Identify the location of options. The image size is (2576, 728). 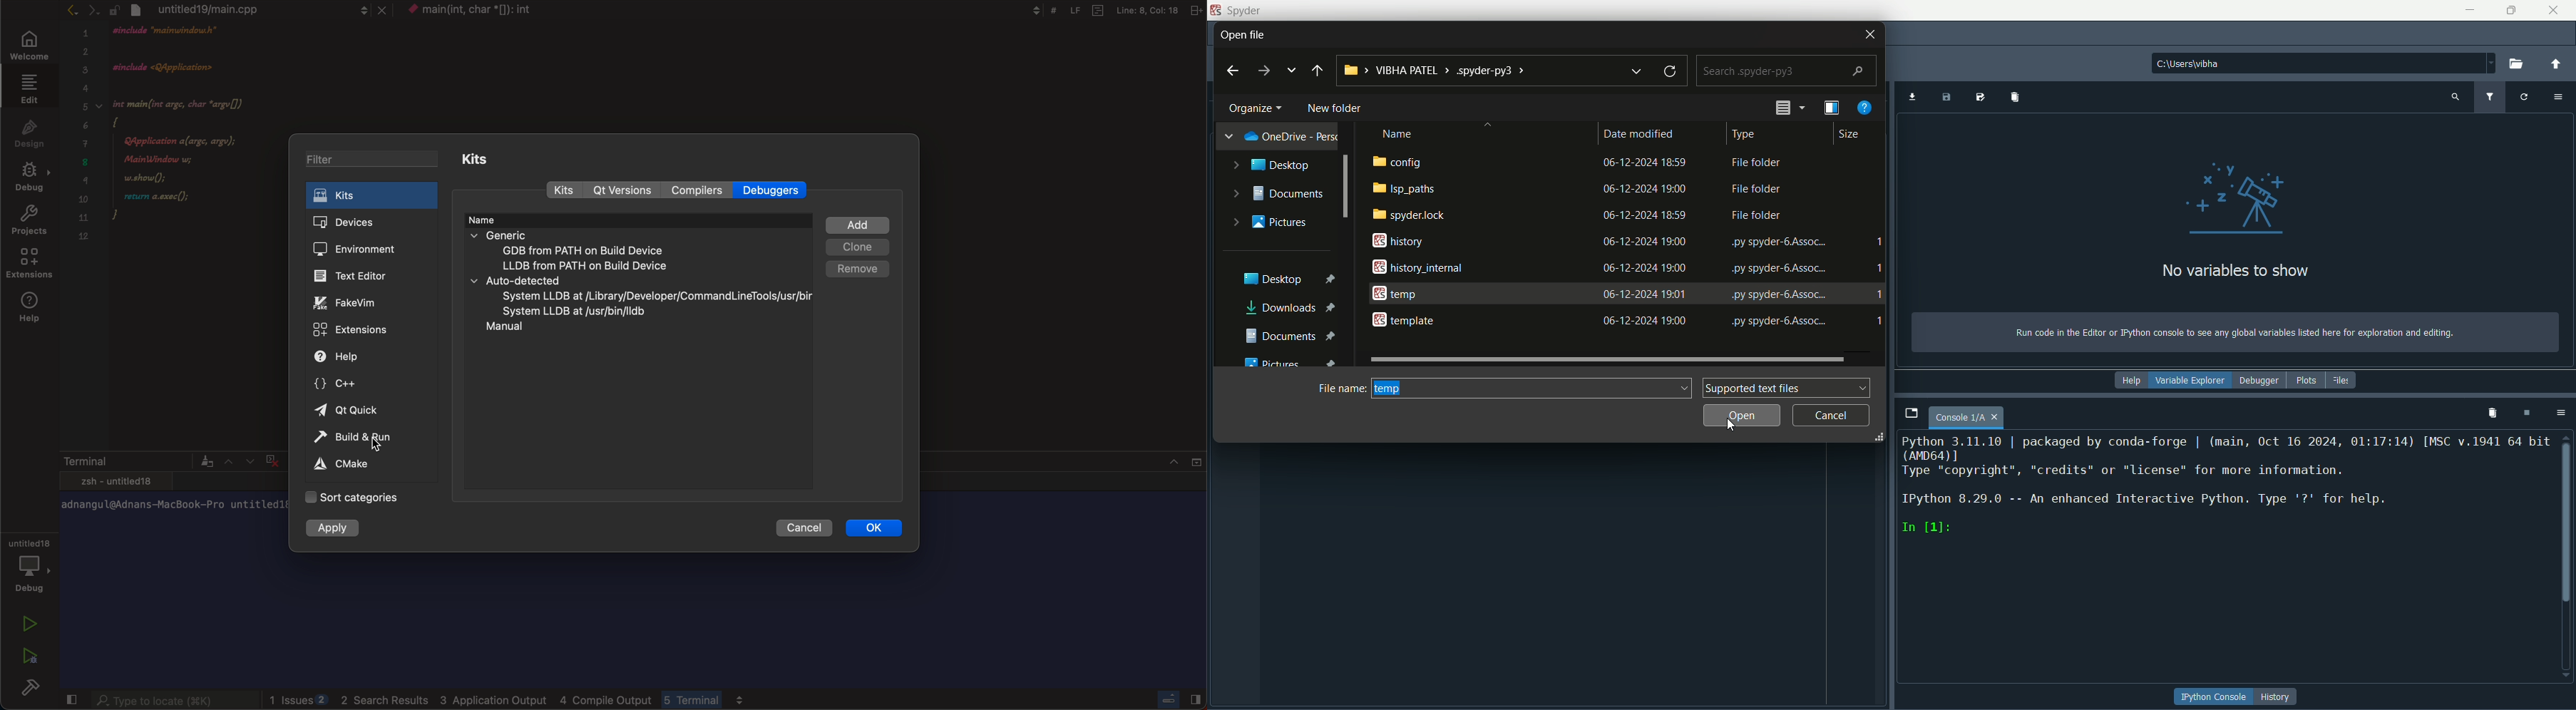
(2564, 413).